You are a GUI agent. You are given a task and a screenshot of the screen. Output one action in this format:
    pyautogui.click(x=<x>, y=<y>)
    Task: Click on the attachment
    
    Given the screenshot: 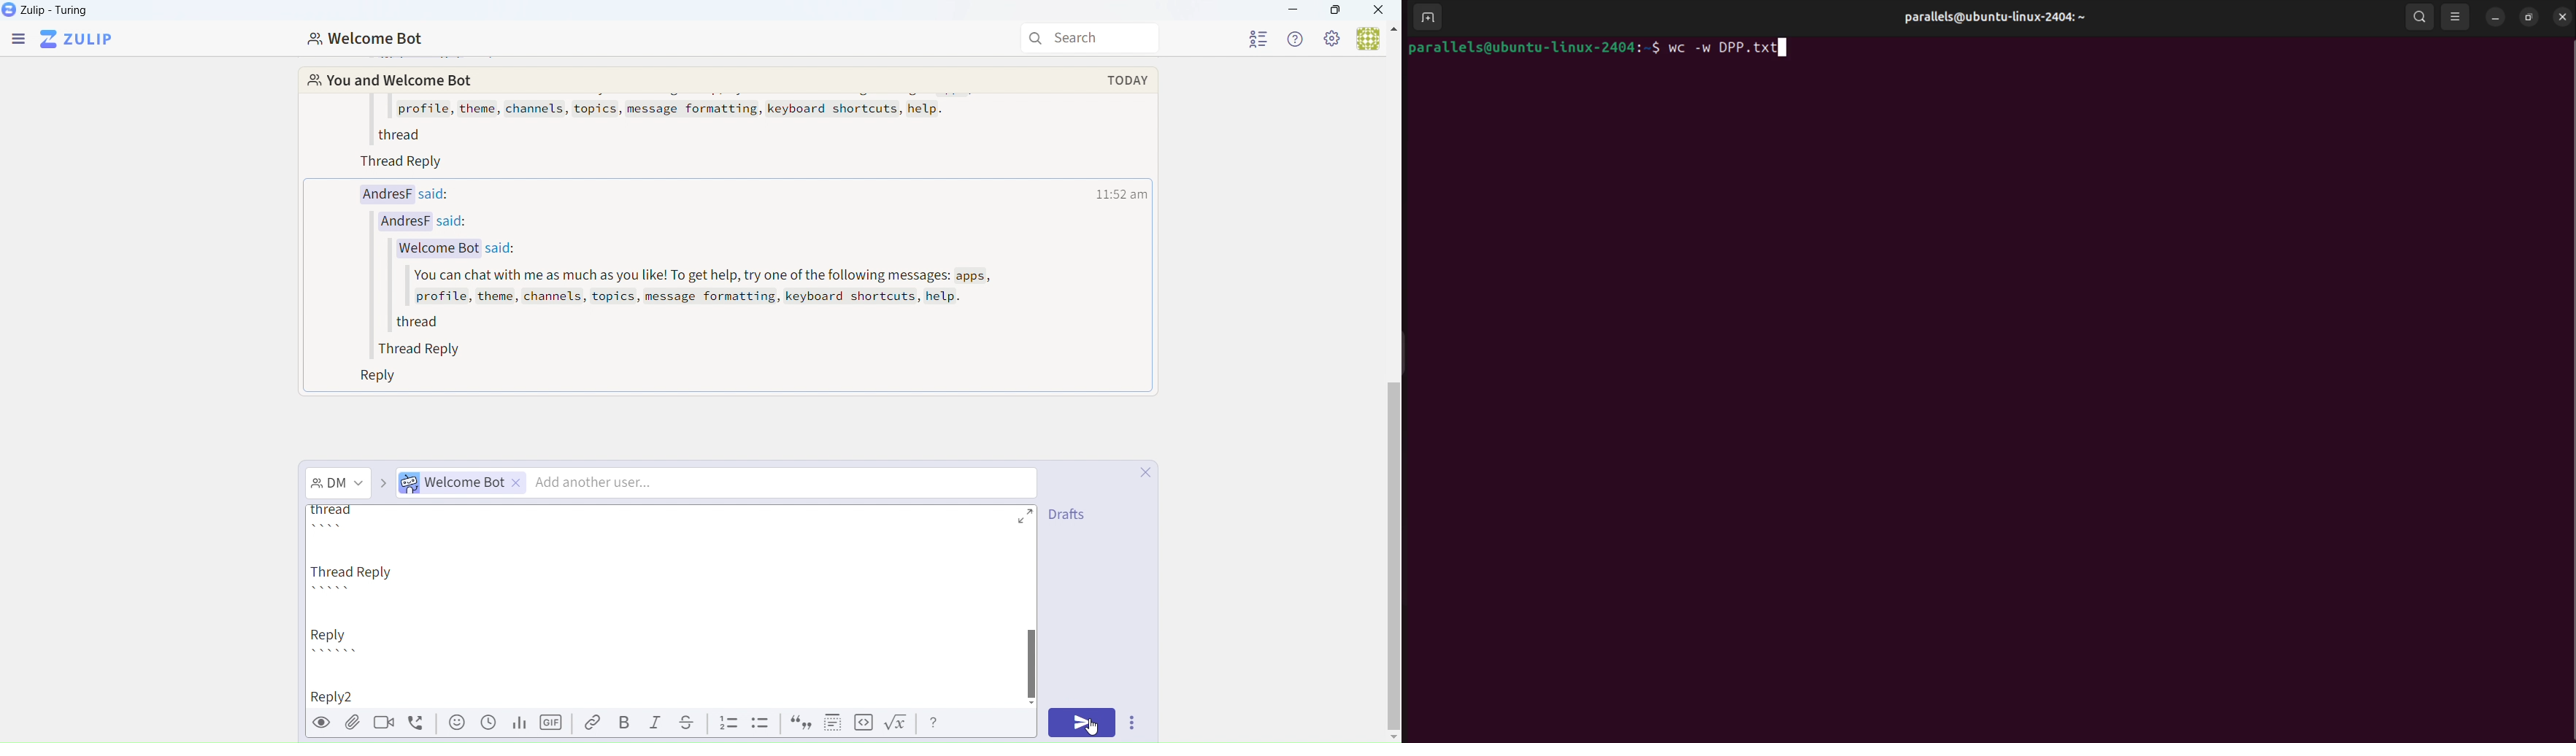 What is the action you would take?
    pyautogui.click(x=352, y=727)
    